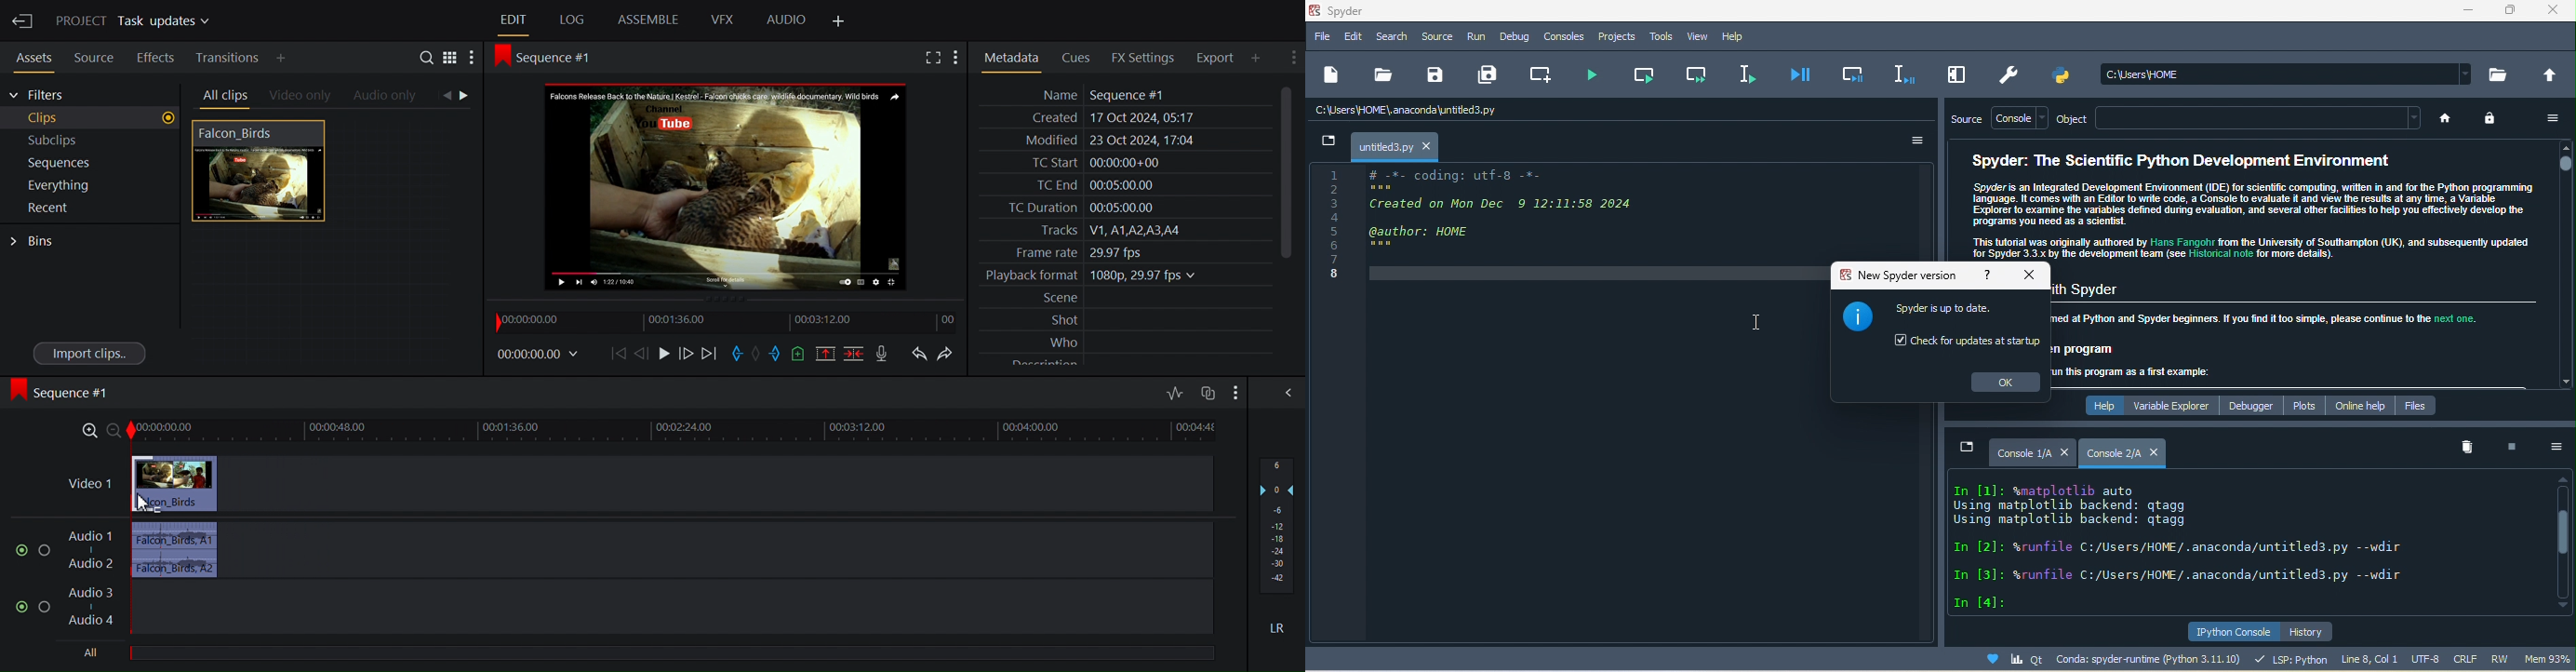 The width and height of the screenshot is (2576, 672). What do you see at coordinates (429, 59) in the screenshot?
I see `Search` at bounding box center [429, 59].